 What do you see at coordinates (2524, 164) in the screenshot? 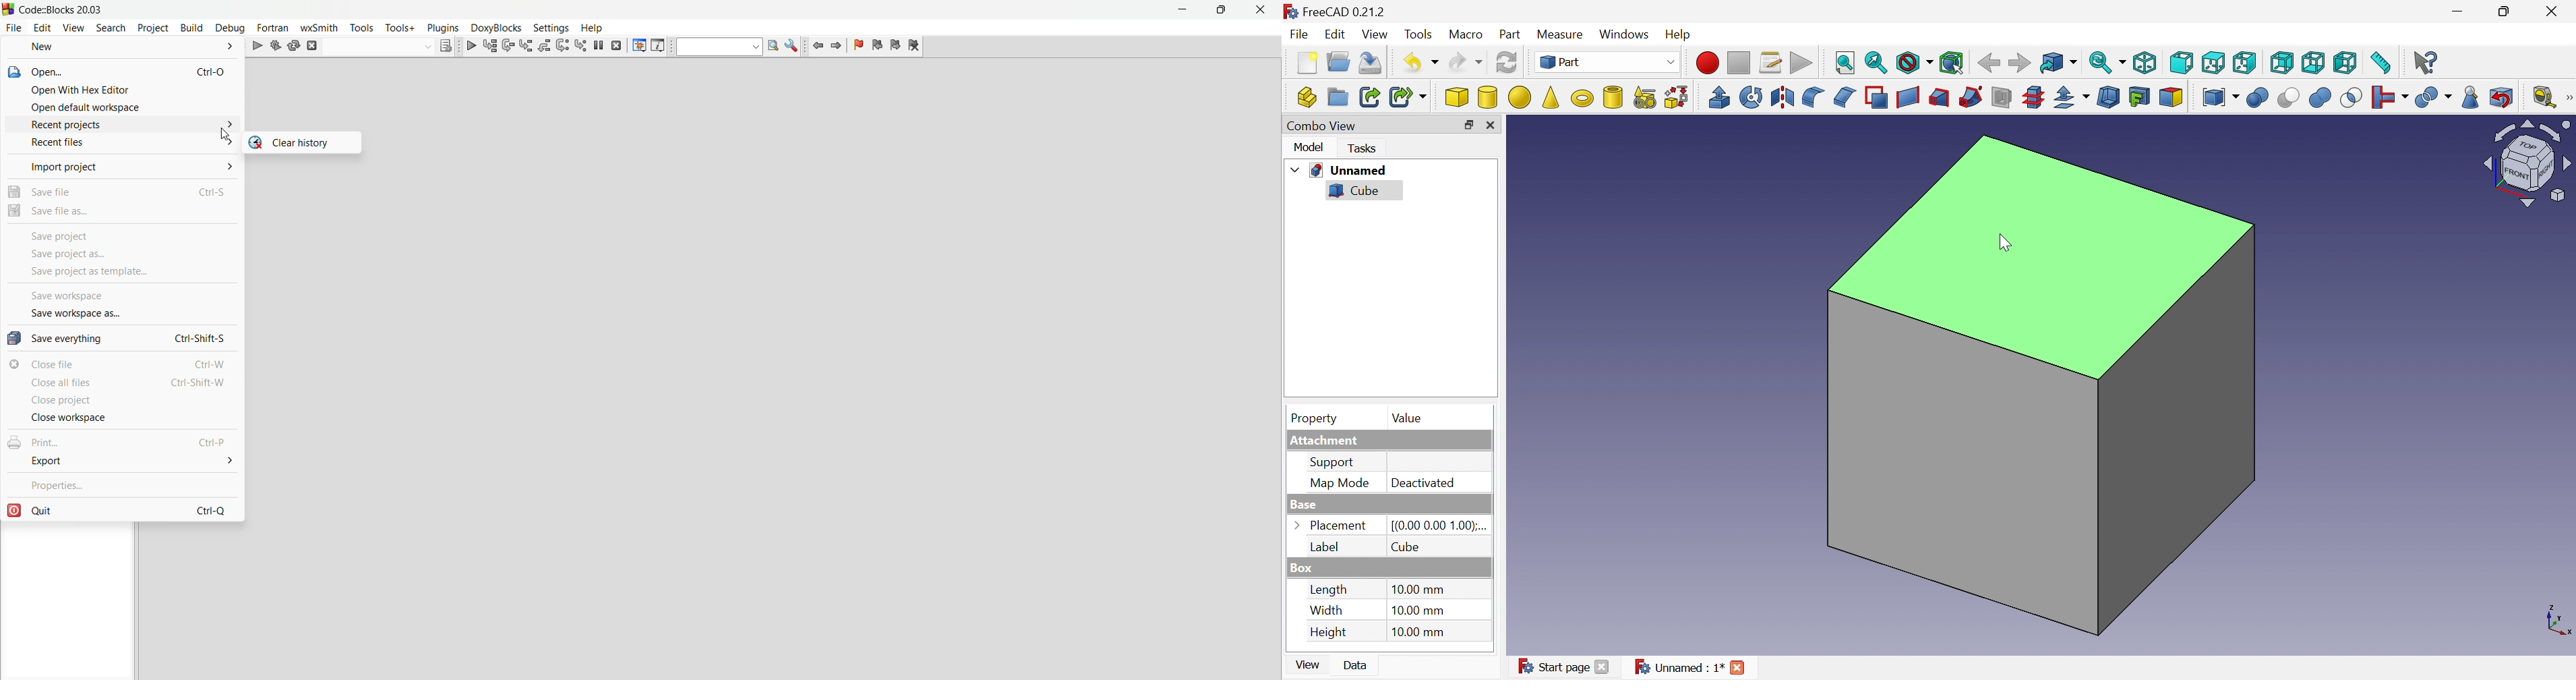
I see `Viewing angle` at bounding box center [2524, 164].